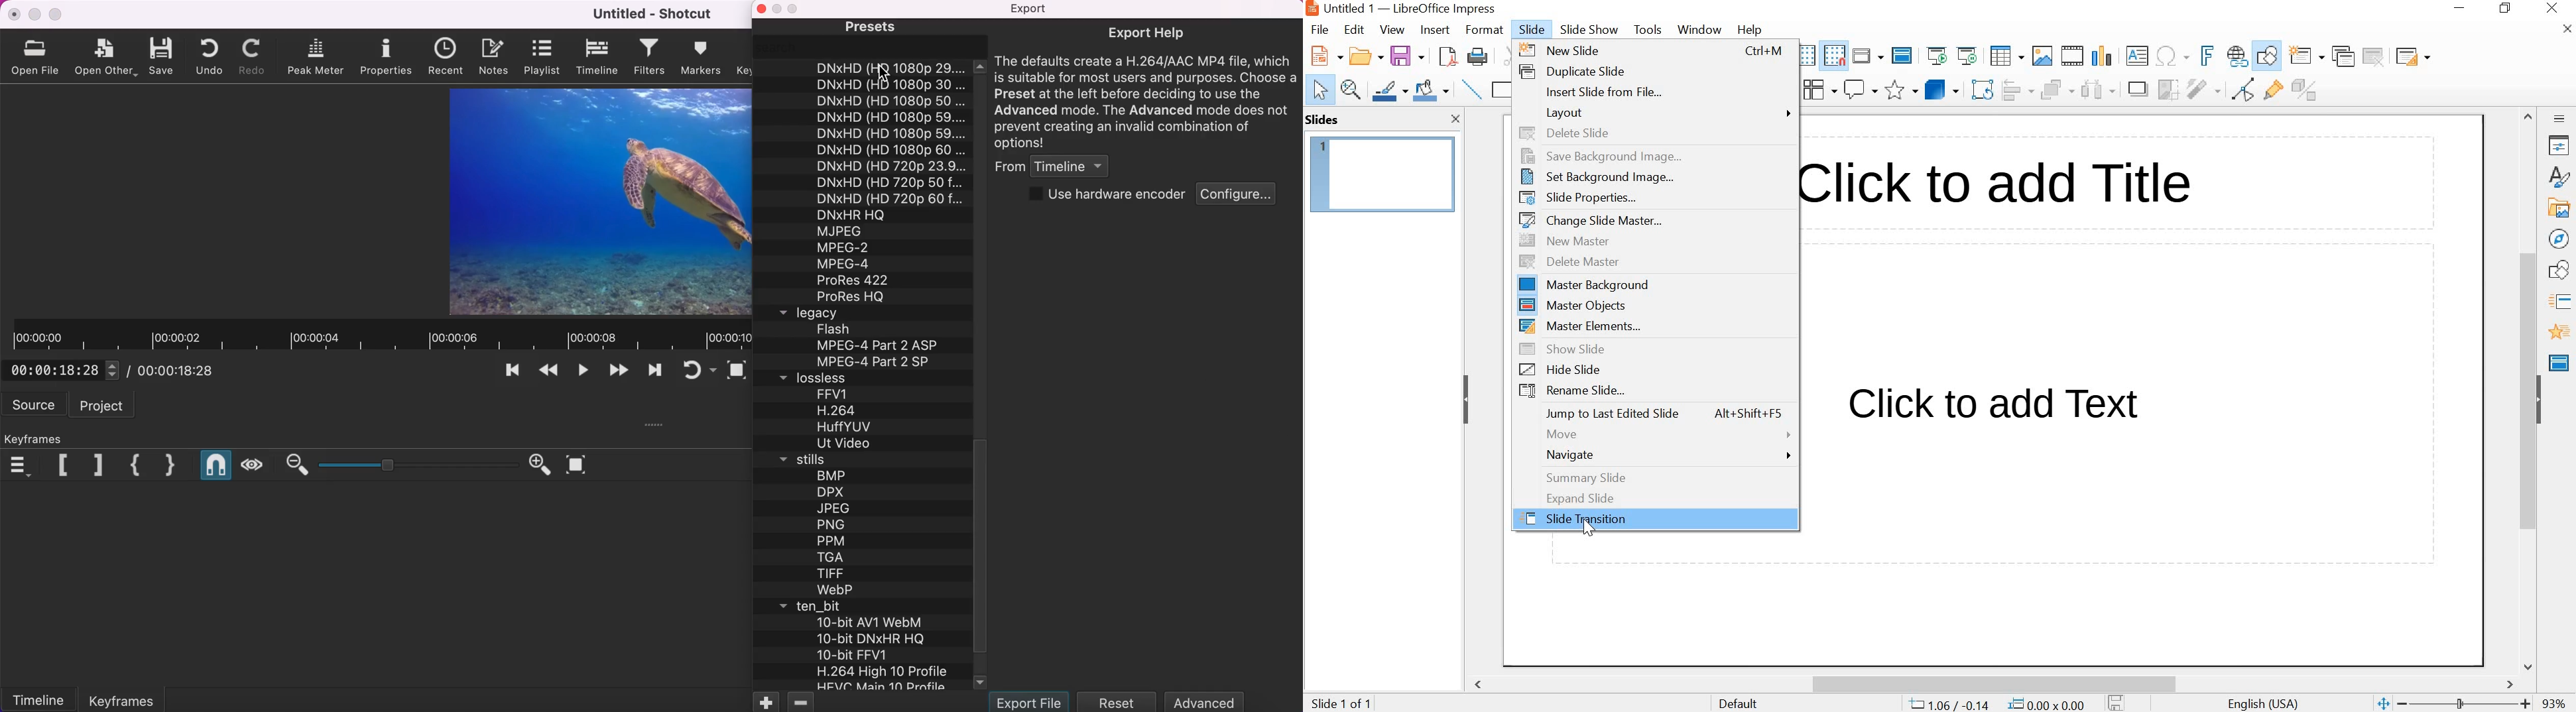 The width and height of the screenshot is (2576, 728). Describe the element at coordinates (1454, 119) in the screenshot. I see `CLOSE` at that location.